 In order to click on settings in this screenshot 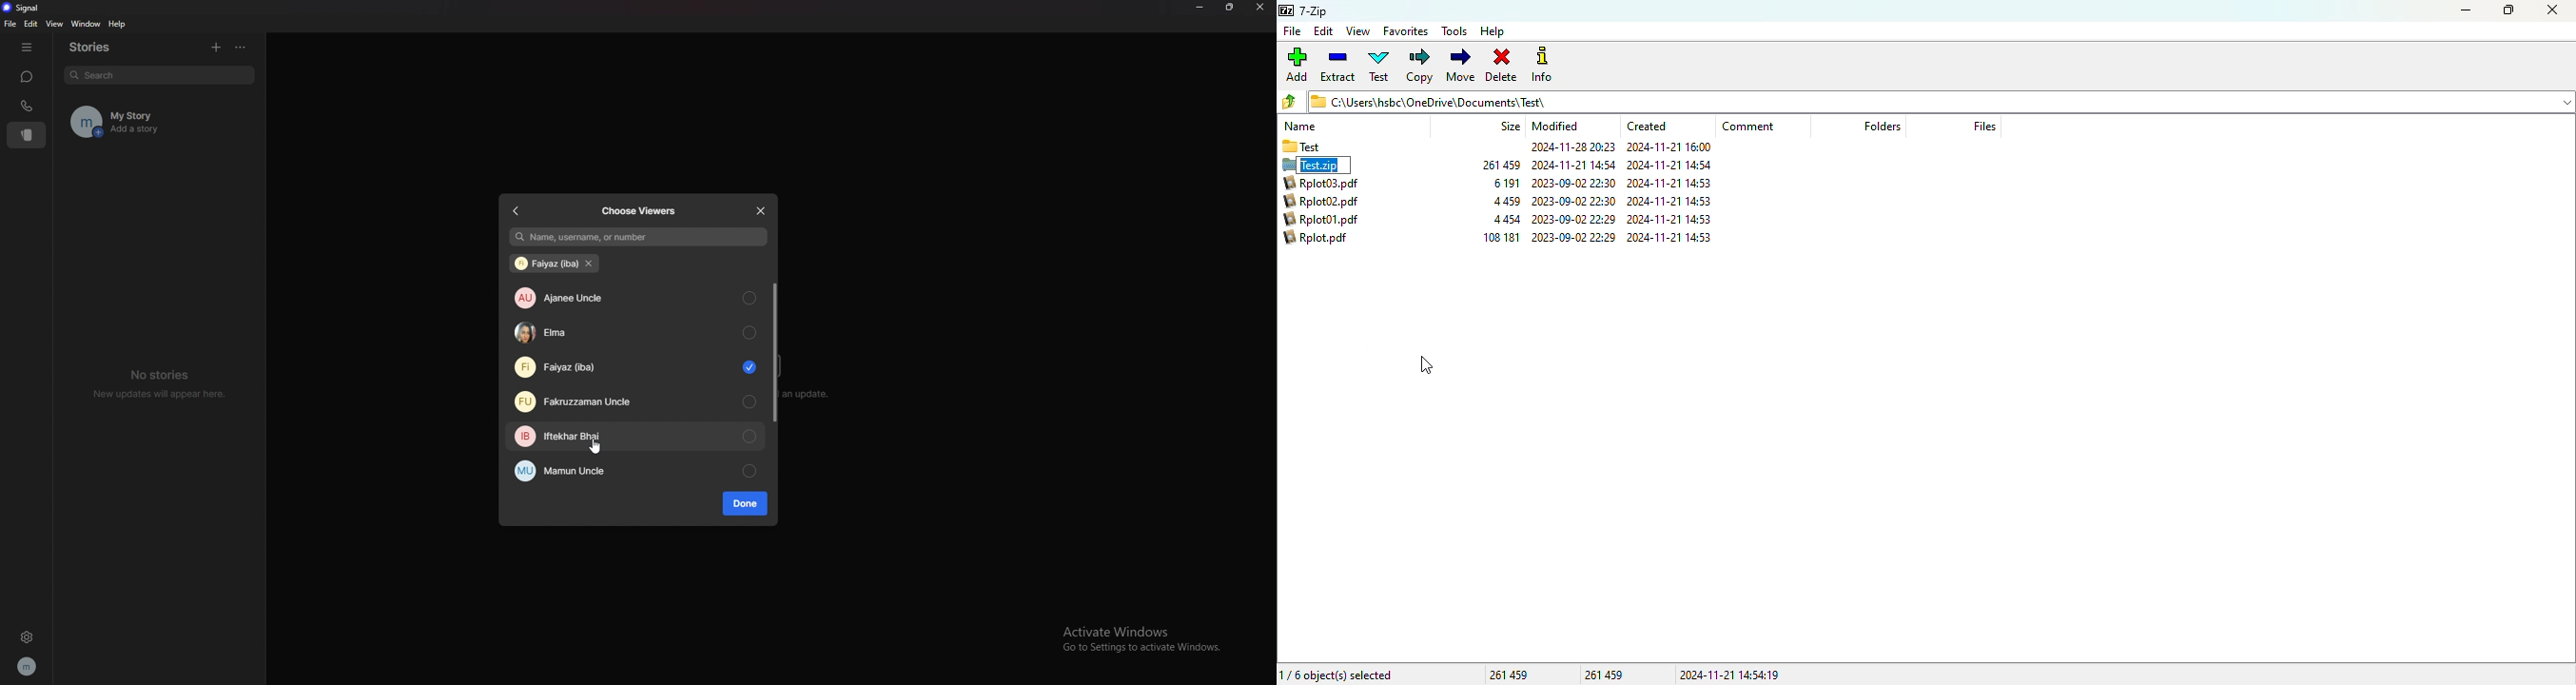, I will do `click(27, 638)`.